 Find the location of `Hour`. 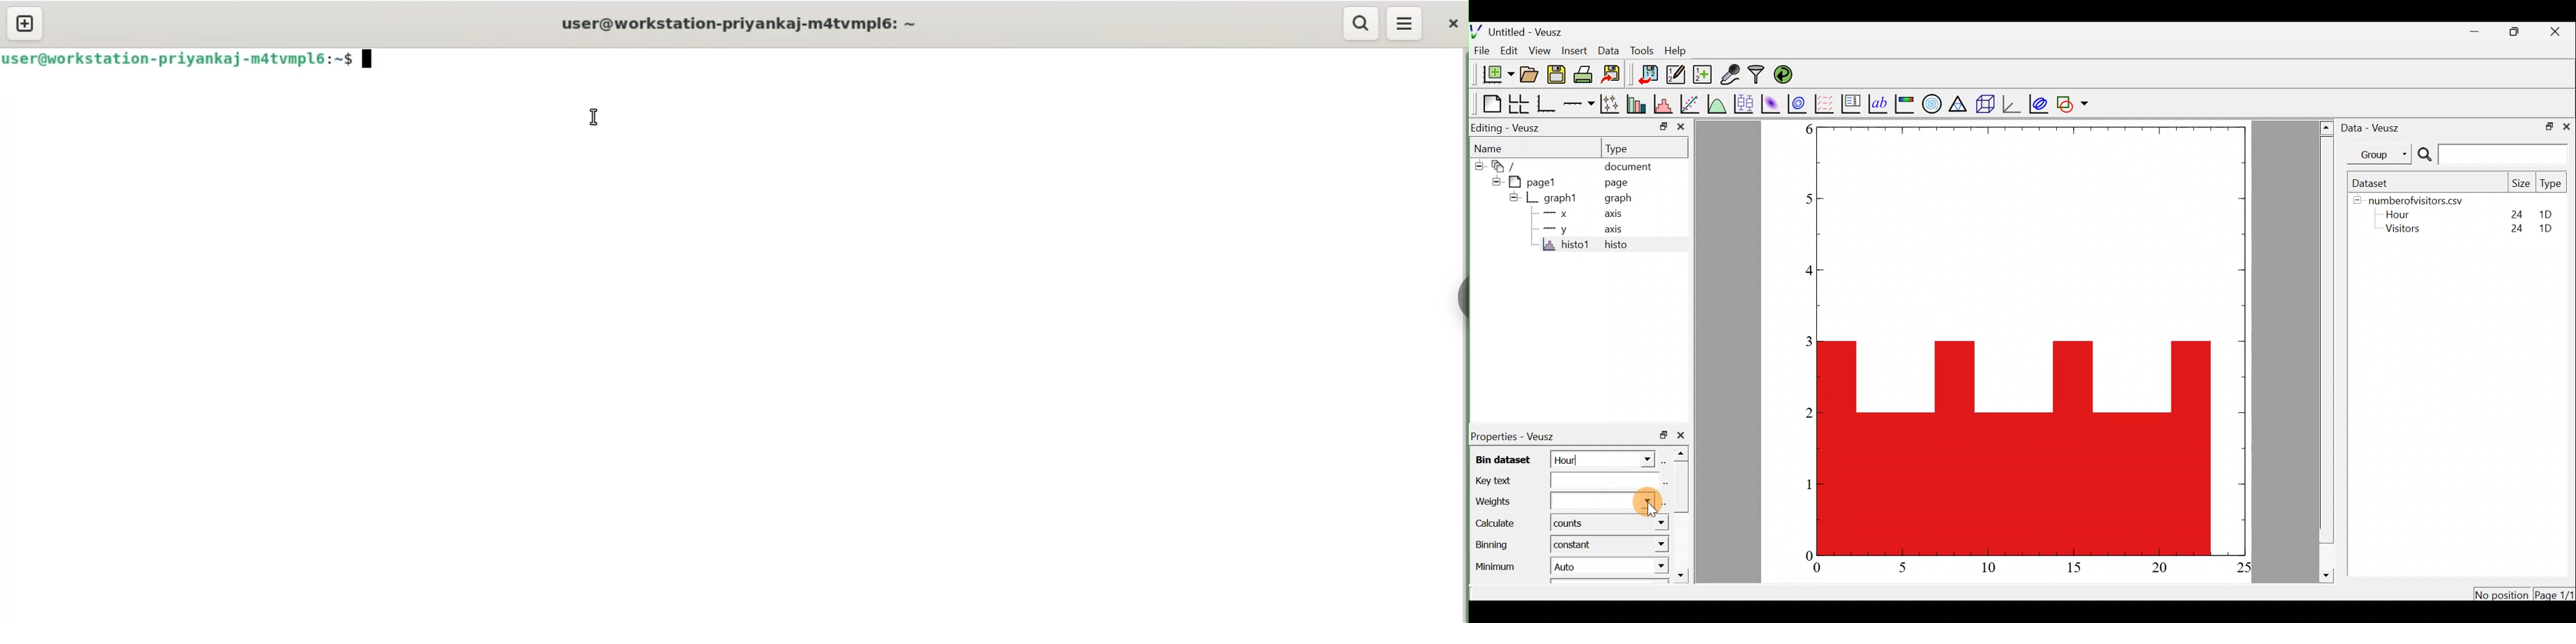

Hour is located at coordinates (1579, 459).